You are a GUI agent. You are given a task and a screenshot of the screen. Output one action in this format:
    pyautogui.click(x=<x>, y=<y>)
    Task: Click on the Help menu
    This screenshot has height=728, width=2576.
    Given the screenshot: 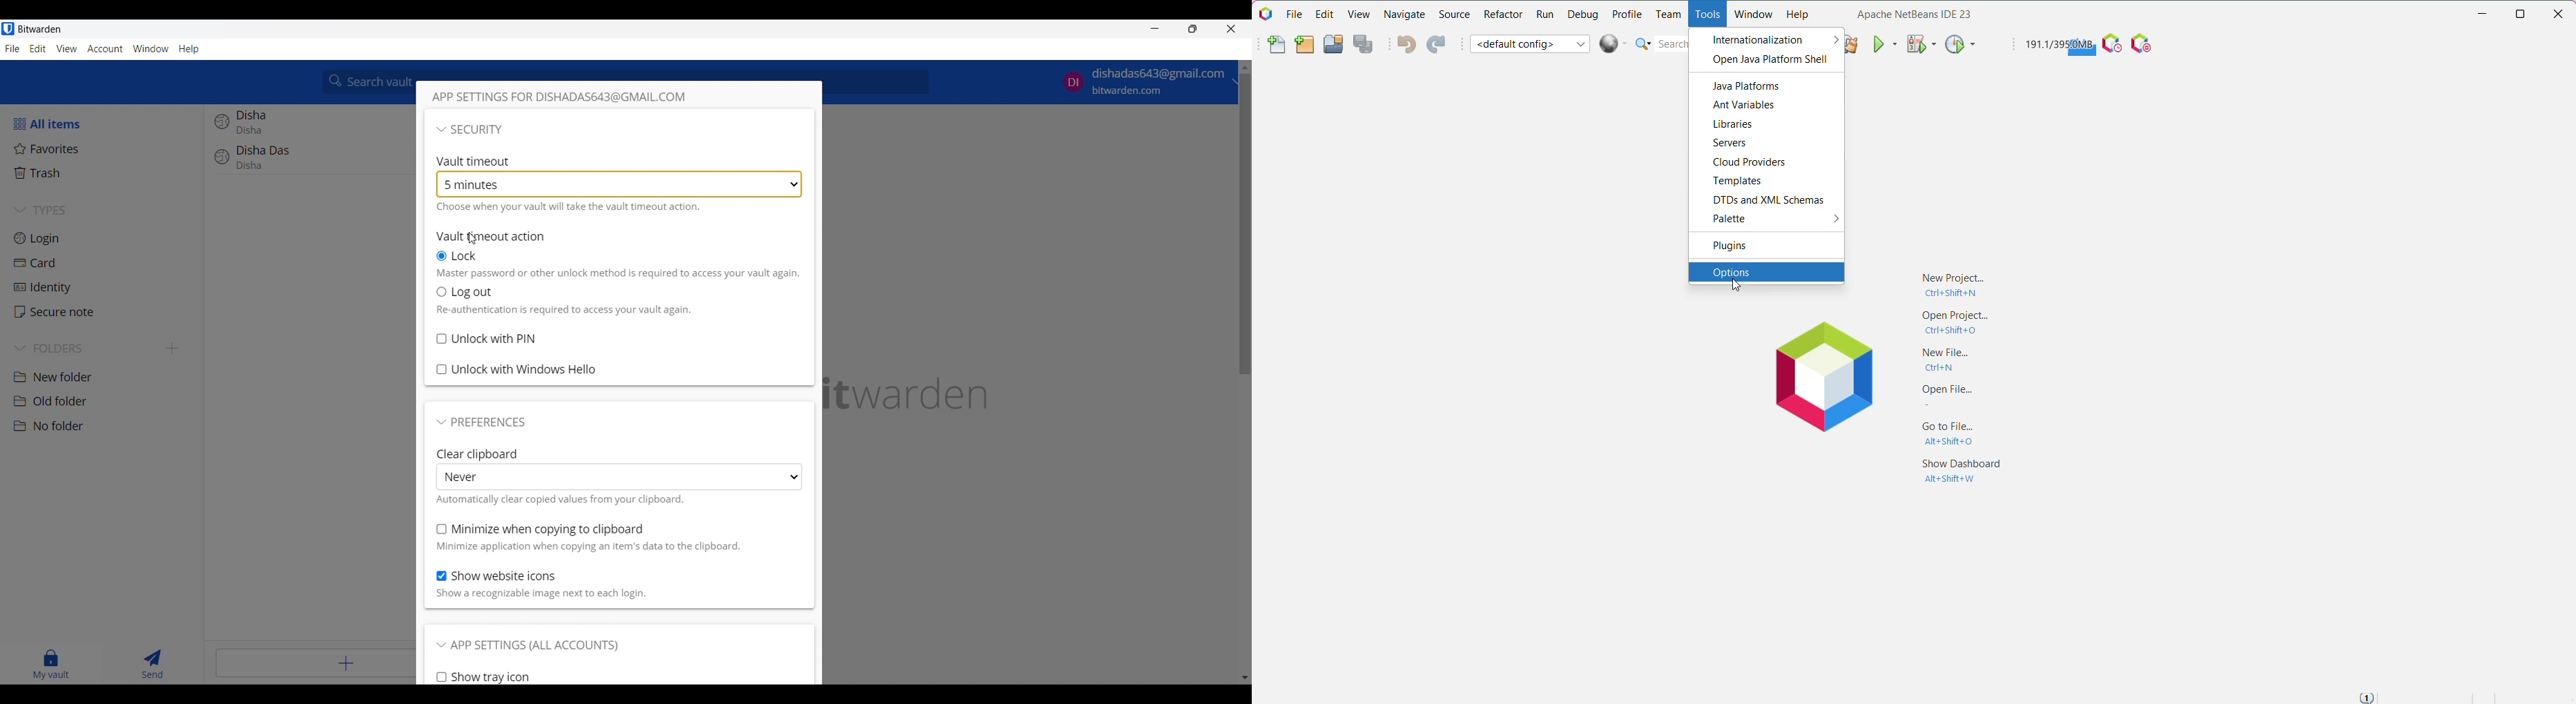 What is the action you would take?
    pyautogui.click(x=190, y=50)
    